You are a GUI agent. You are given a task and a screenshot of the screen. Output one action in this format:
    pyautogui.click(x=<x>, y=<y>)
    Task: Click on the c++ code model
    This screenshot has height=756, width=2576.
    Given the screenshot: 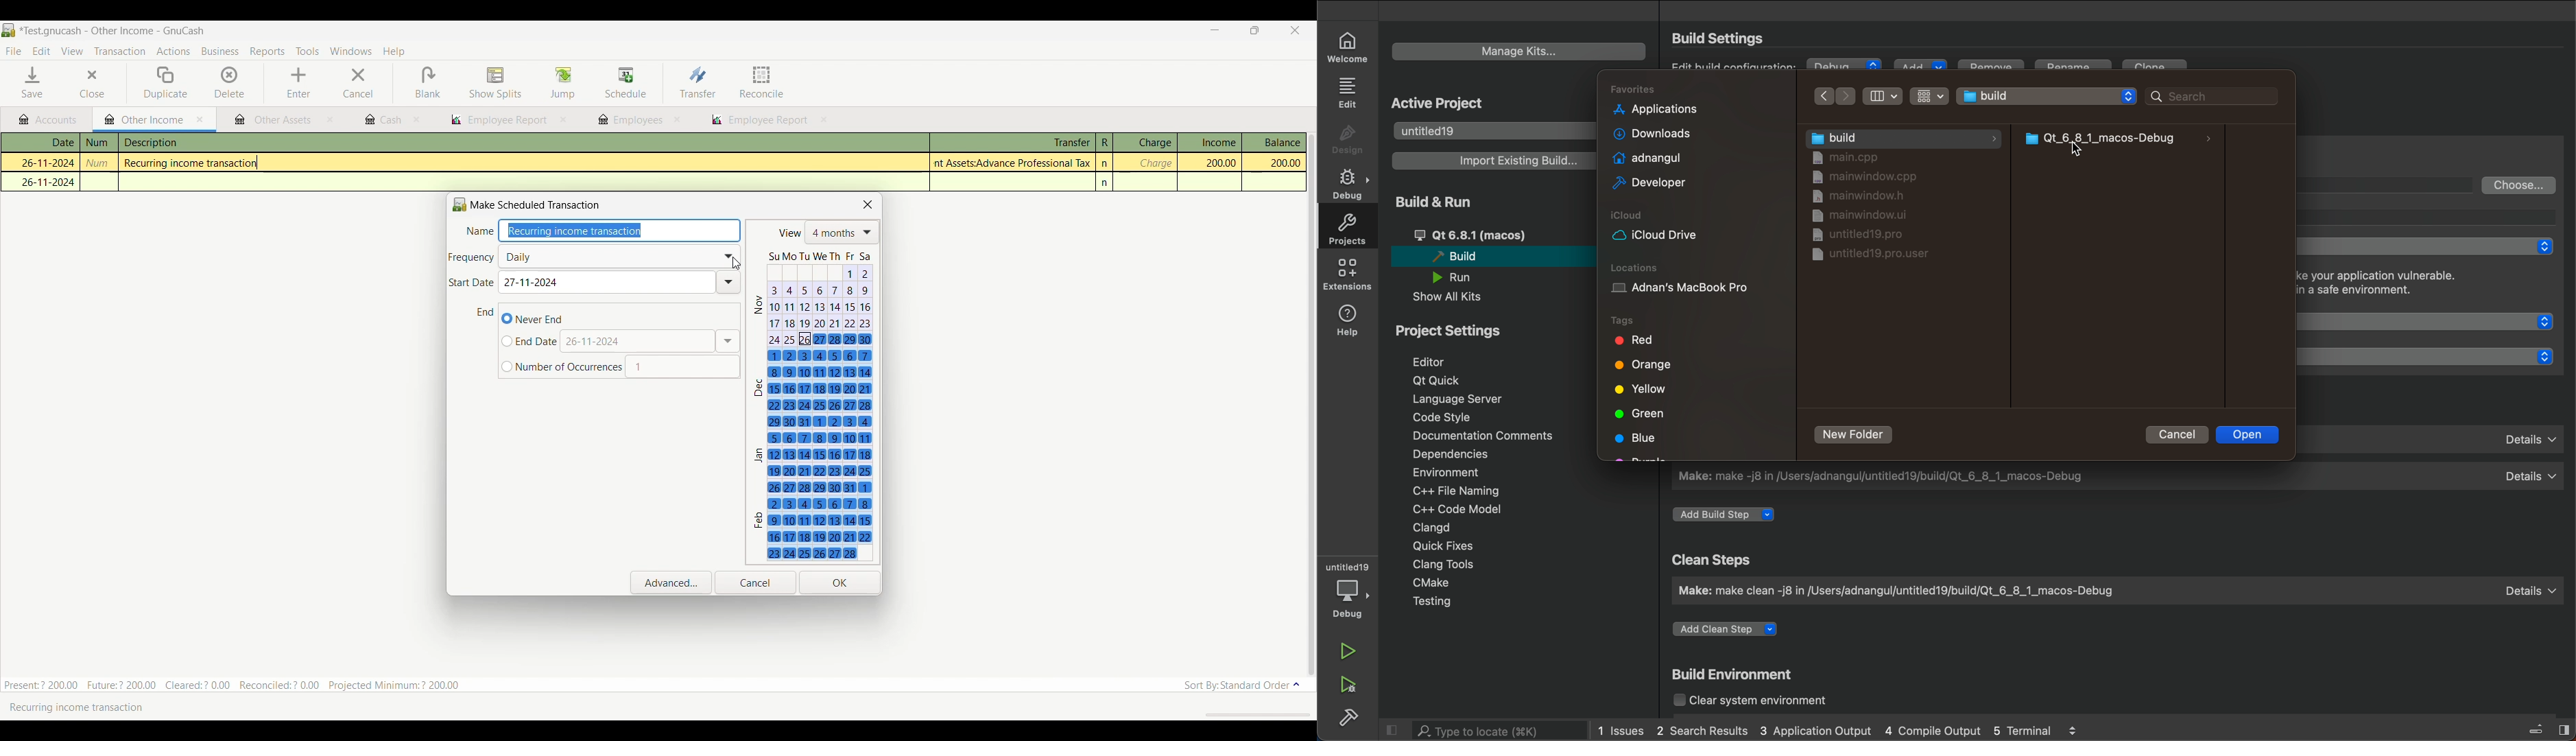 What is the action you would take?
    pyautogui.click(x=1455, y=509)
    